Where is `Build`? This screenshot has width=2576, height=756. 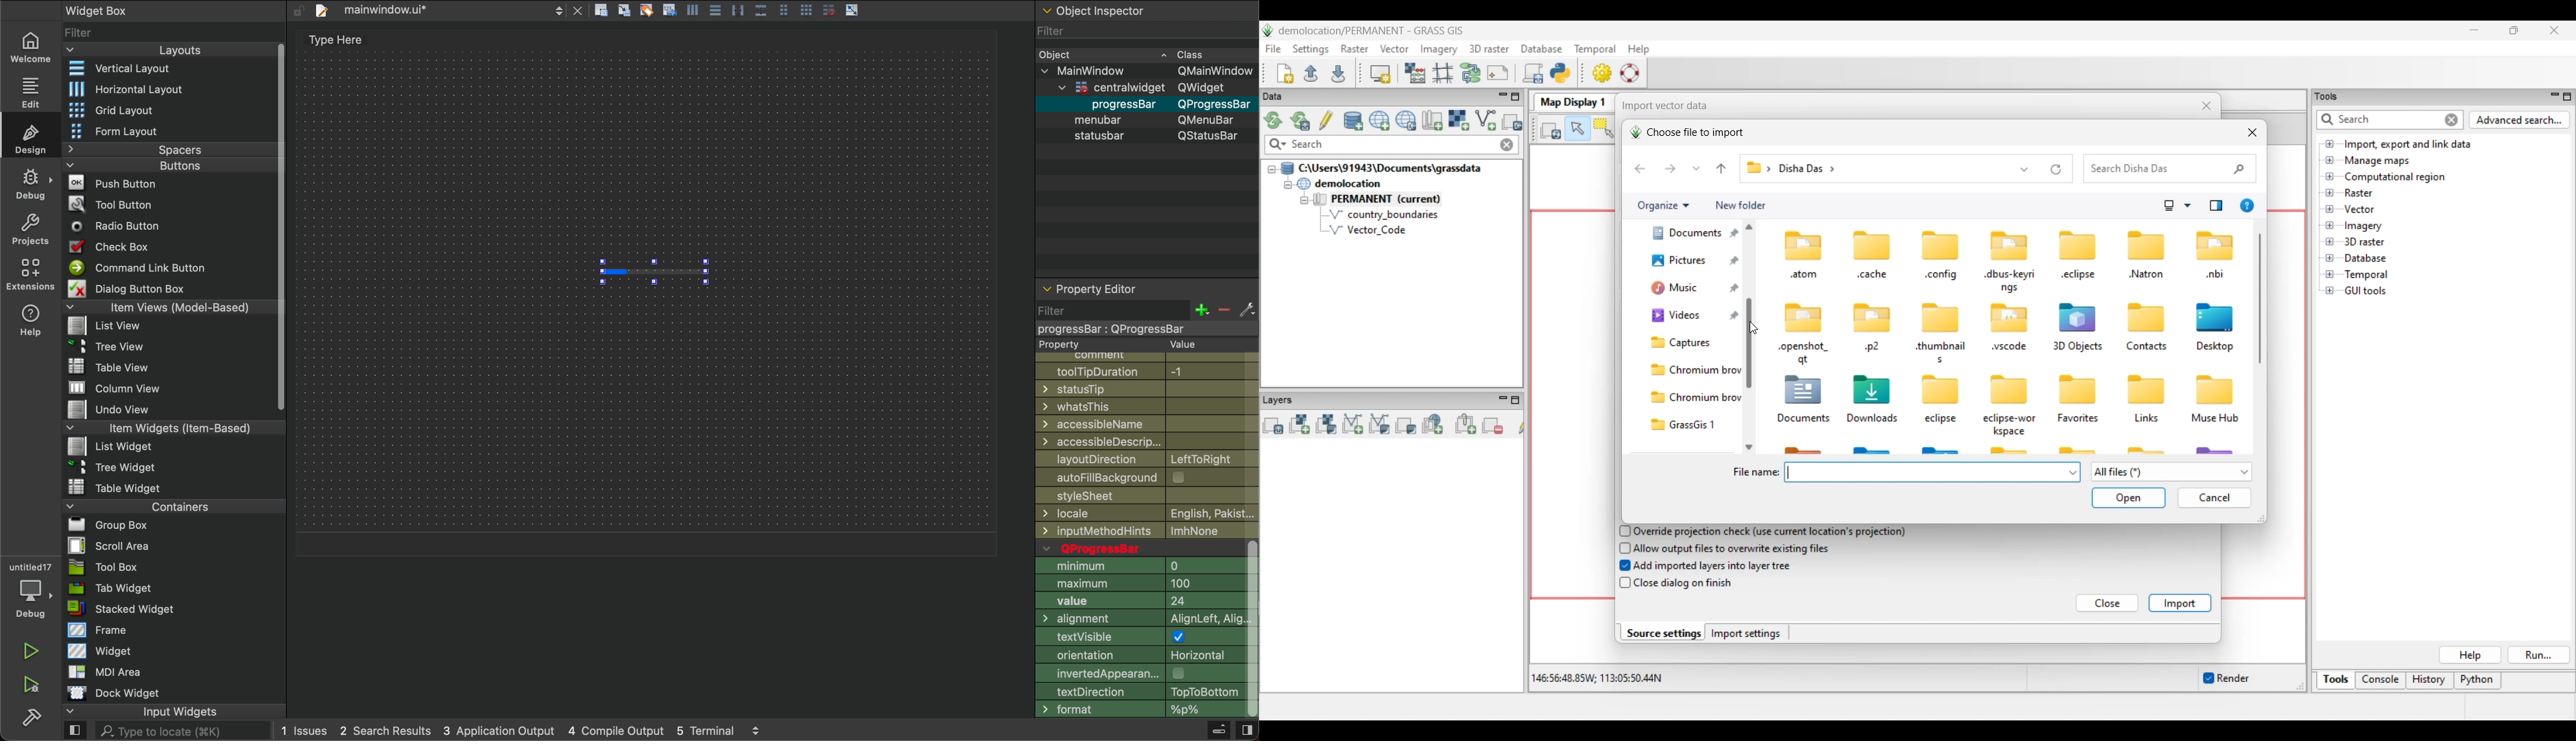 Build is located at coordinates (1218, 731).